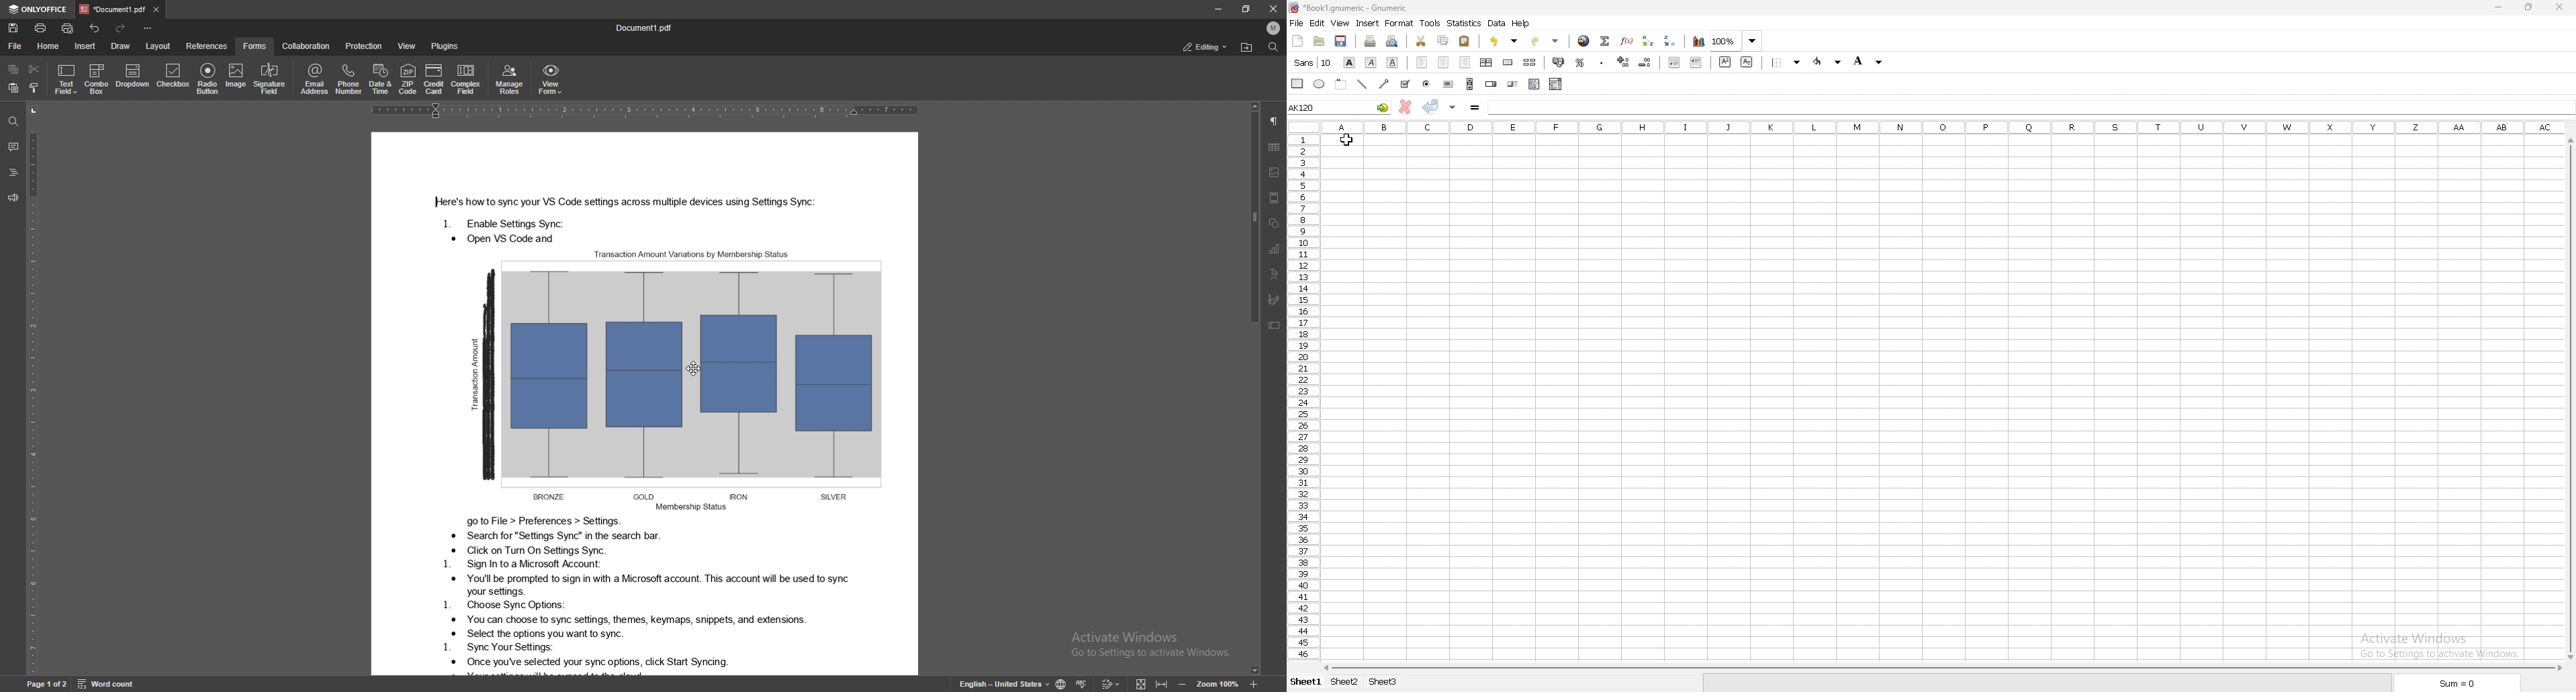 This screenshot has height=700, width=2576. Describe the element at coordinates (1080, 684) in the screenshot. I see `spell check` at that location.